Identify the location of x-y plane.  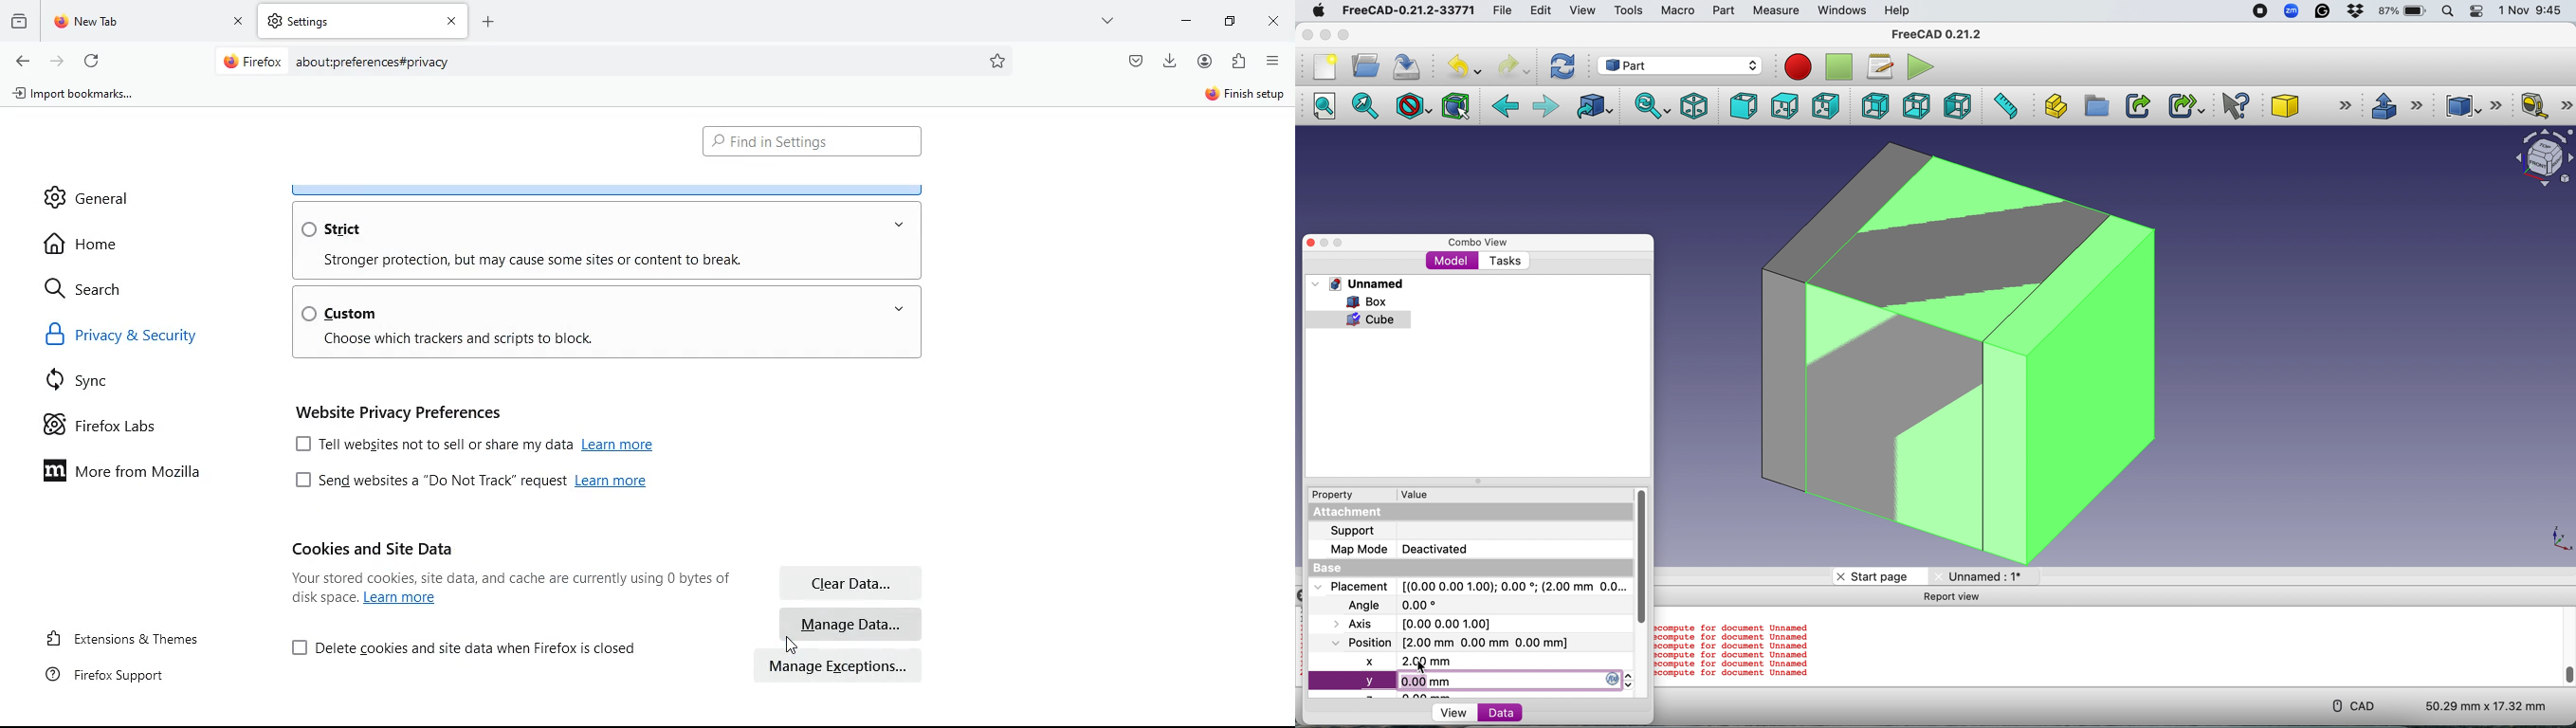
(2556, 540).